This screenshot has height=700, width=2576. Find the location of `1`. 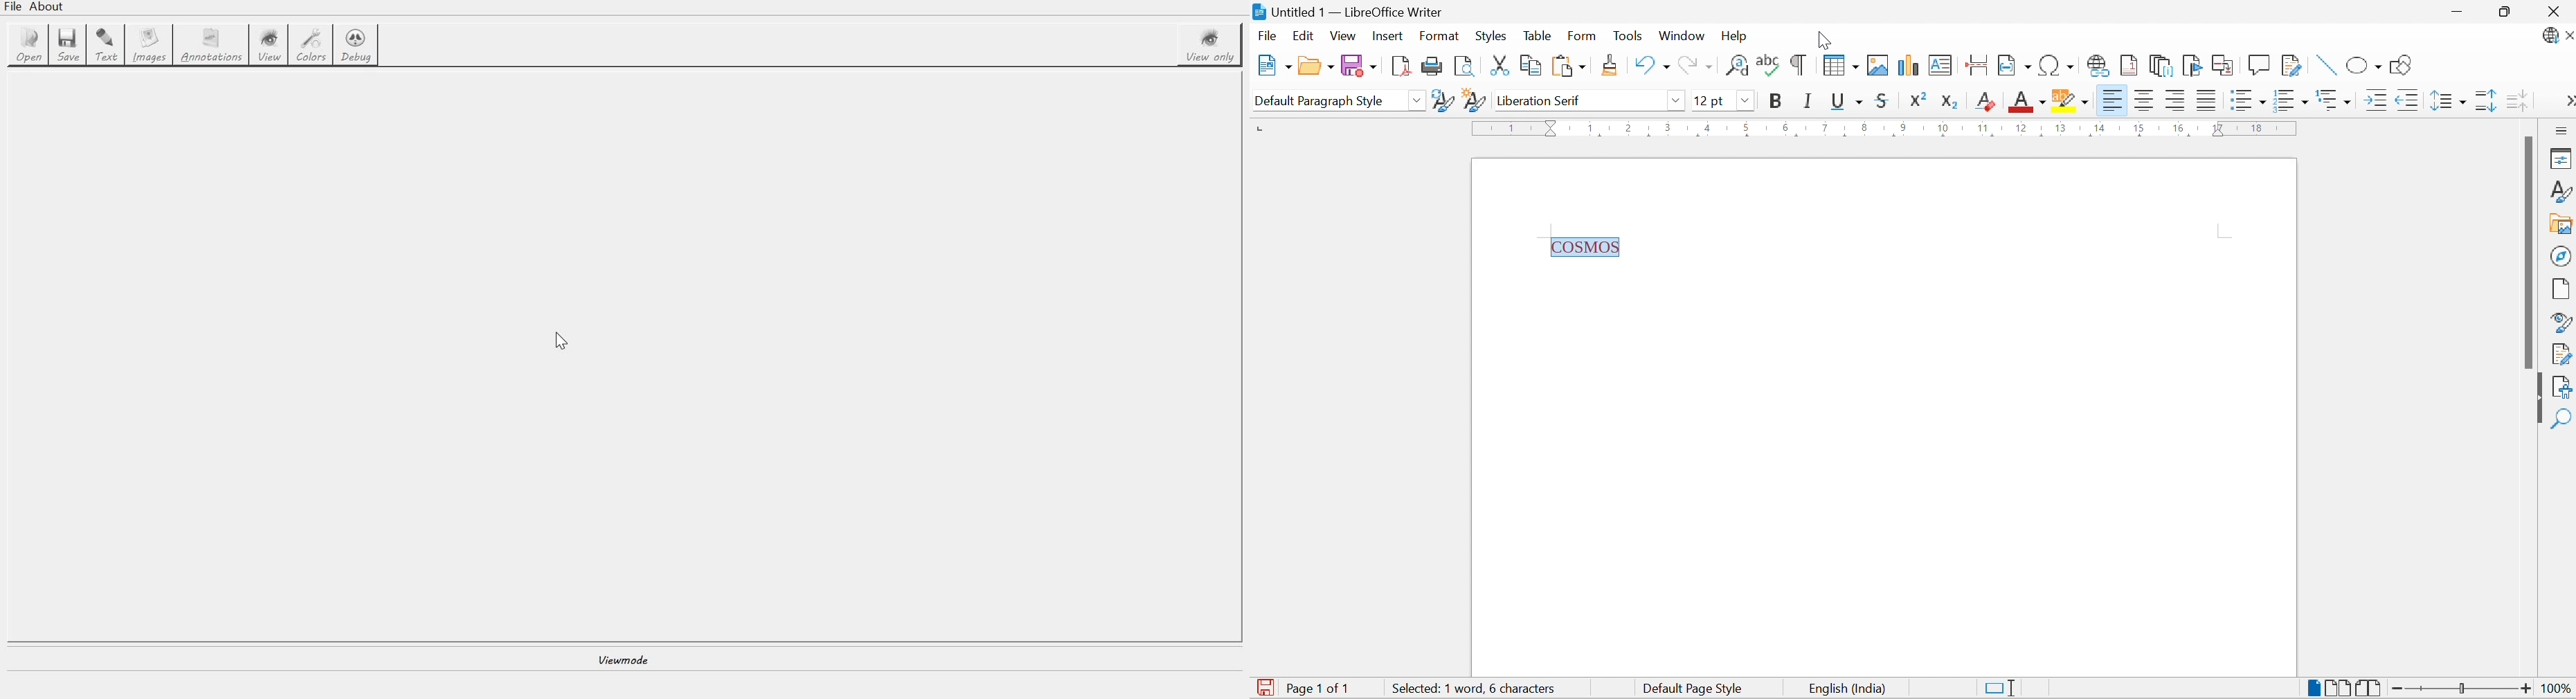

1 is located at coordinates (1591, 127).